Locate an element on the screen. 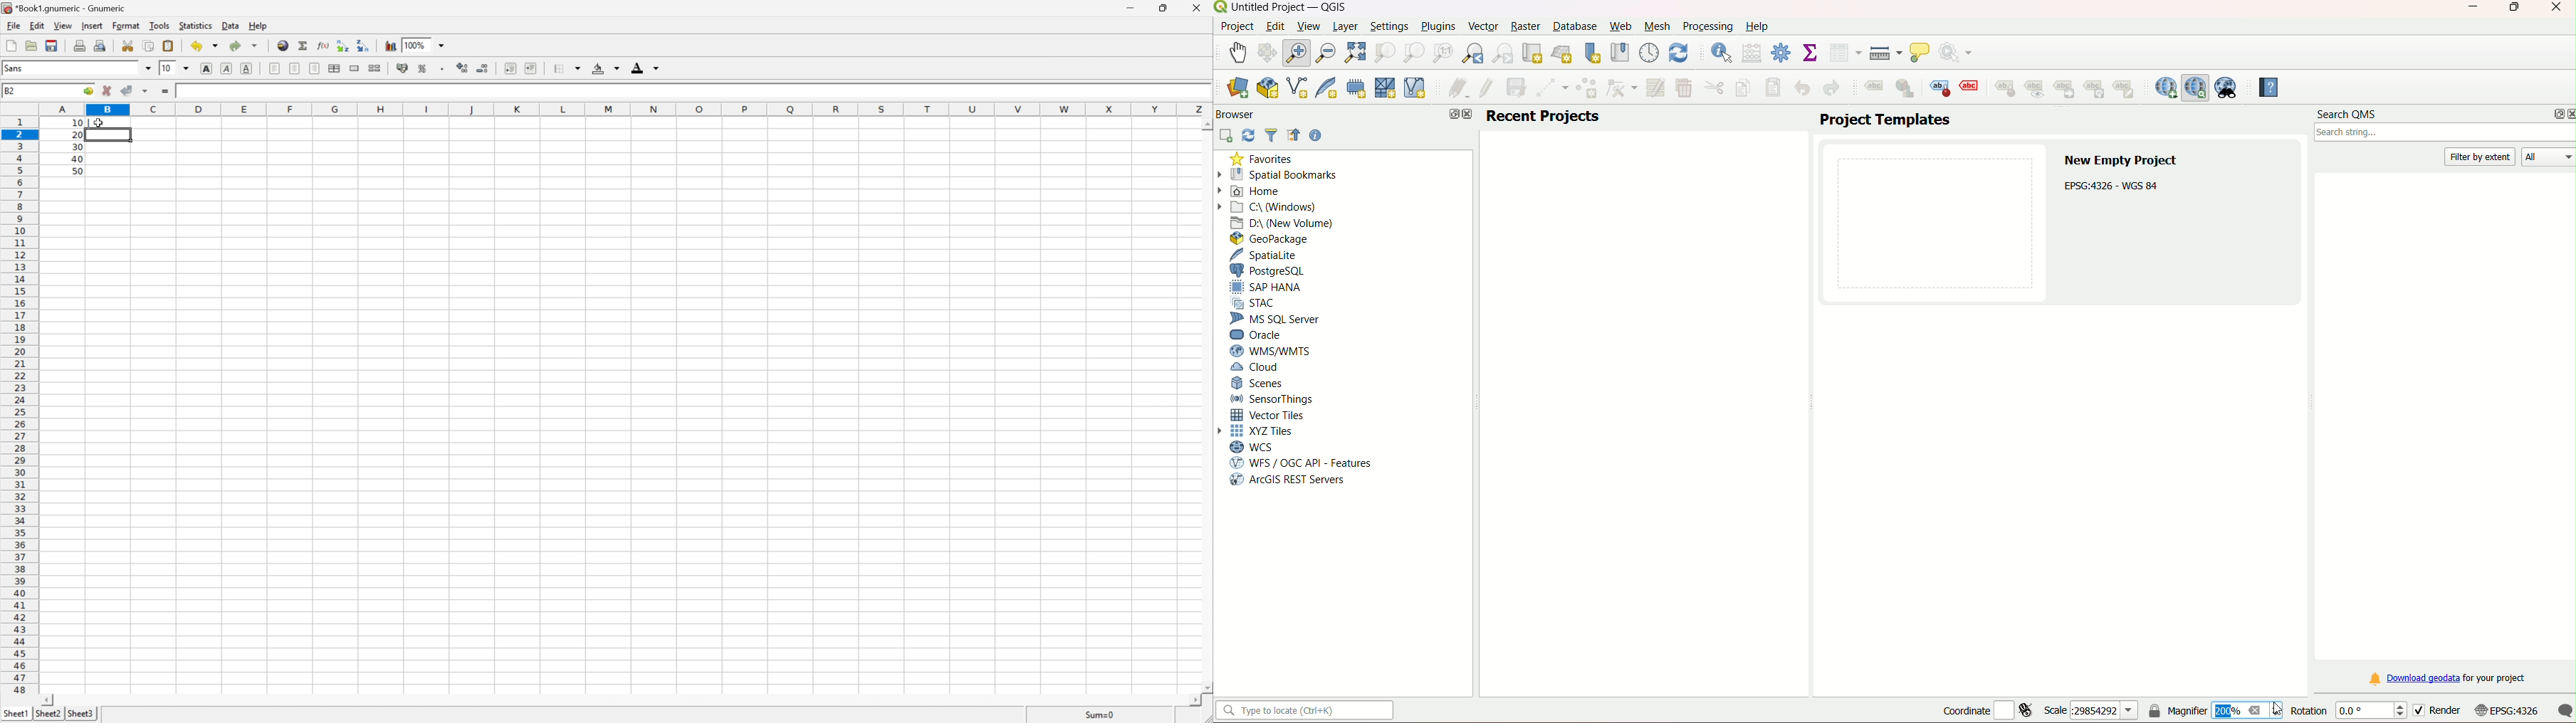 The width and height of the screenshot is (2576, 728). toggle edit is located at coordinates (1485, 88).